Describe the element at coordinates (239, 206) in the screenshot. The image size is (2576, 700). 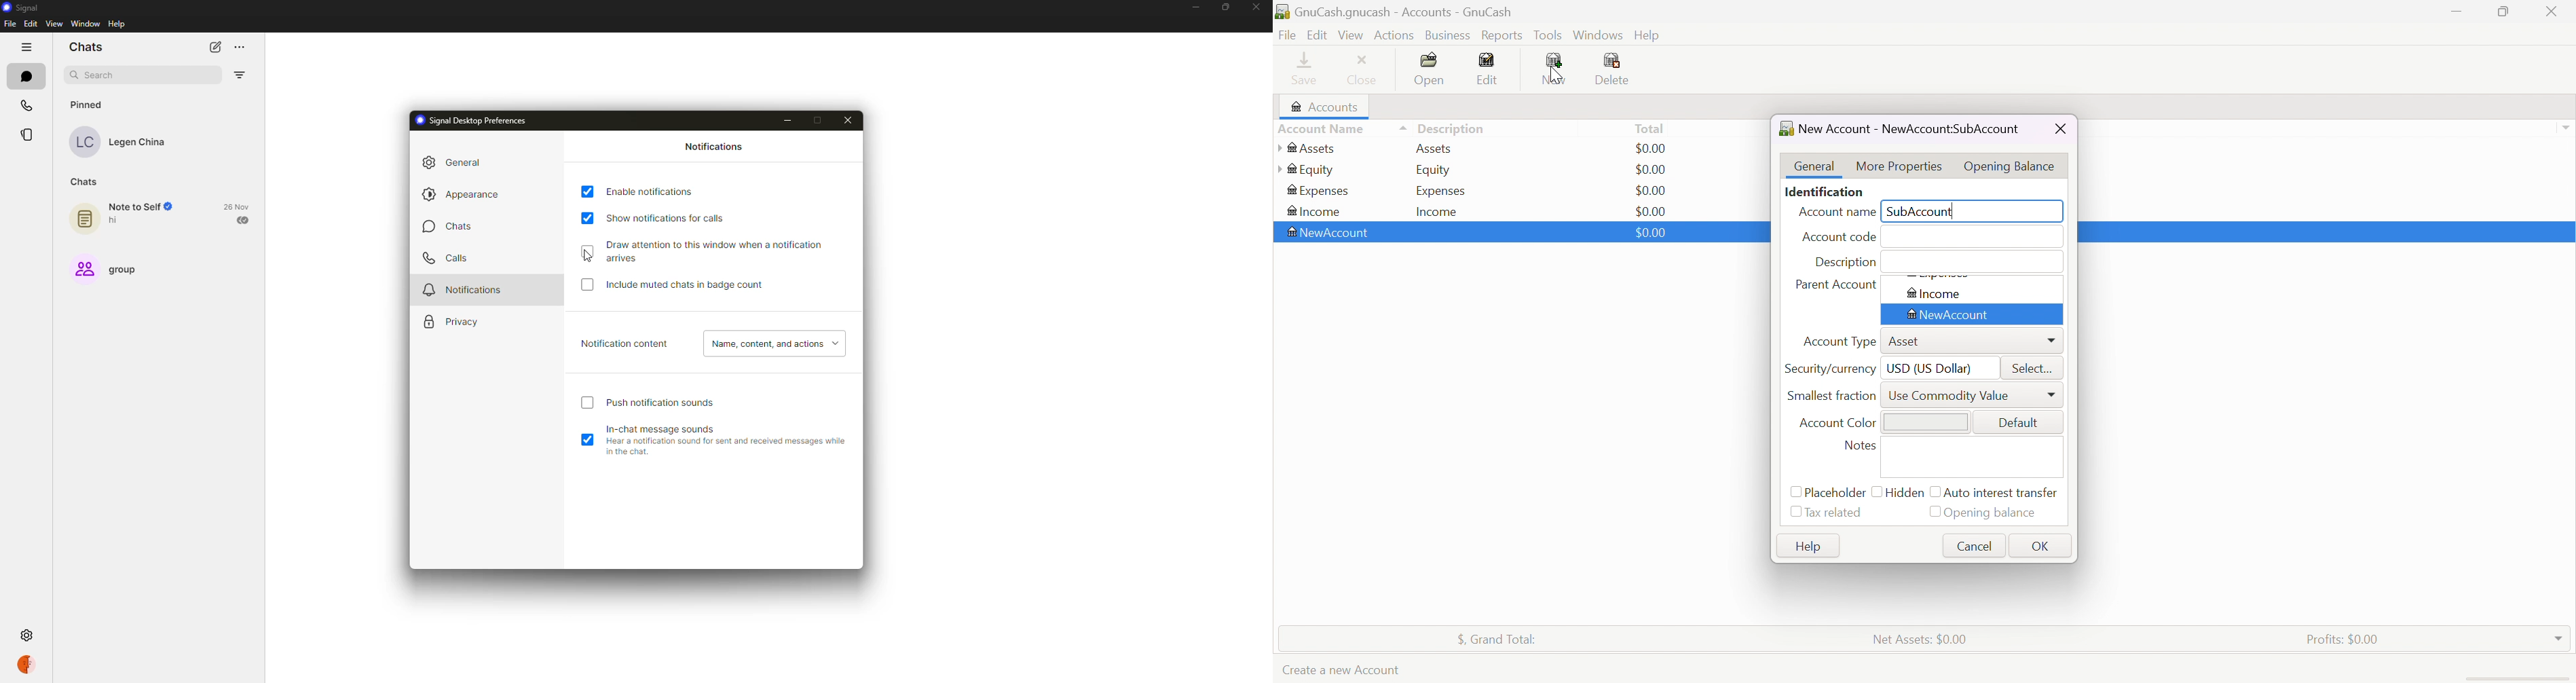
I see `date` at that location.